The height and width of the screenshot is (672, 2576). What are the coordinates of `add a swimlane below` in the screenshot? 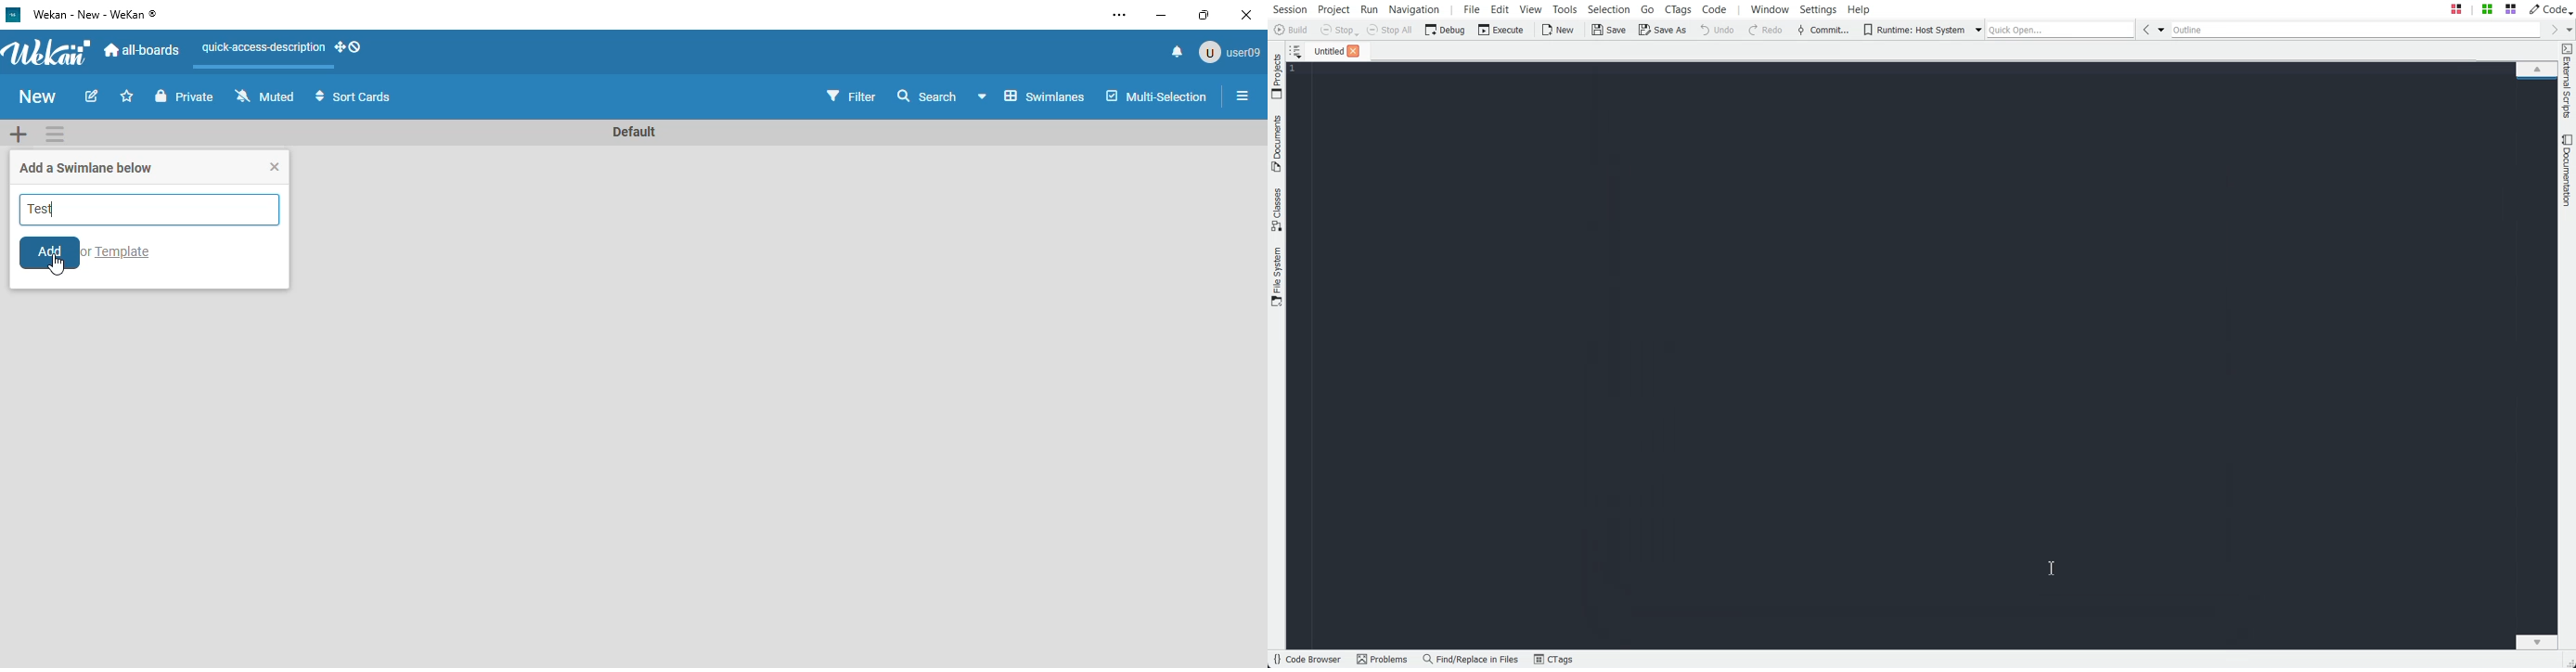 It's located at (88, 168).